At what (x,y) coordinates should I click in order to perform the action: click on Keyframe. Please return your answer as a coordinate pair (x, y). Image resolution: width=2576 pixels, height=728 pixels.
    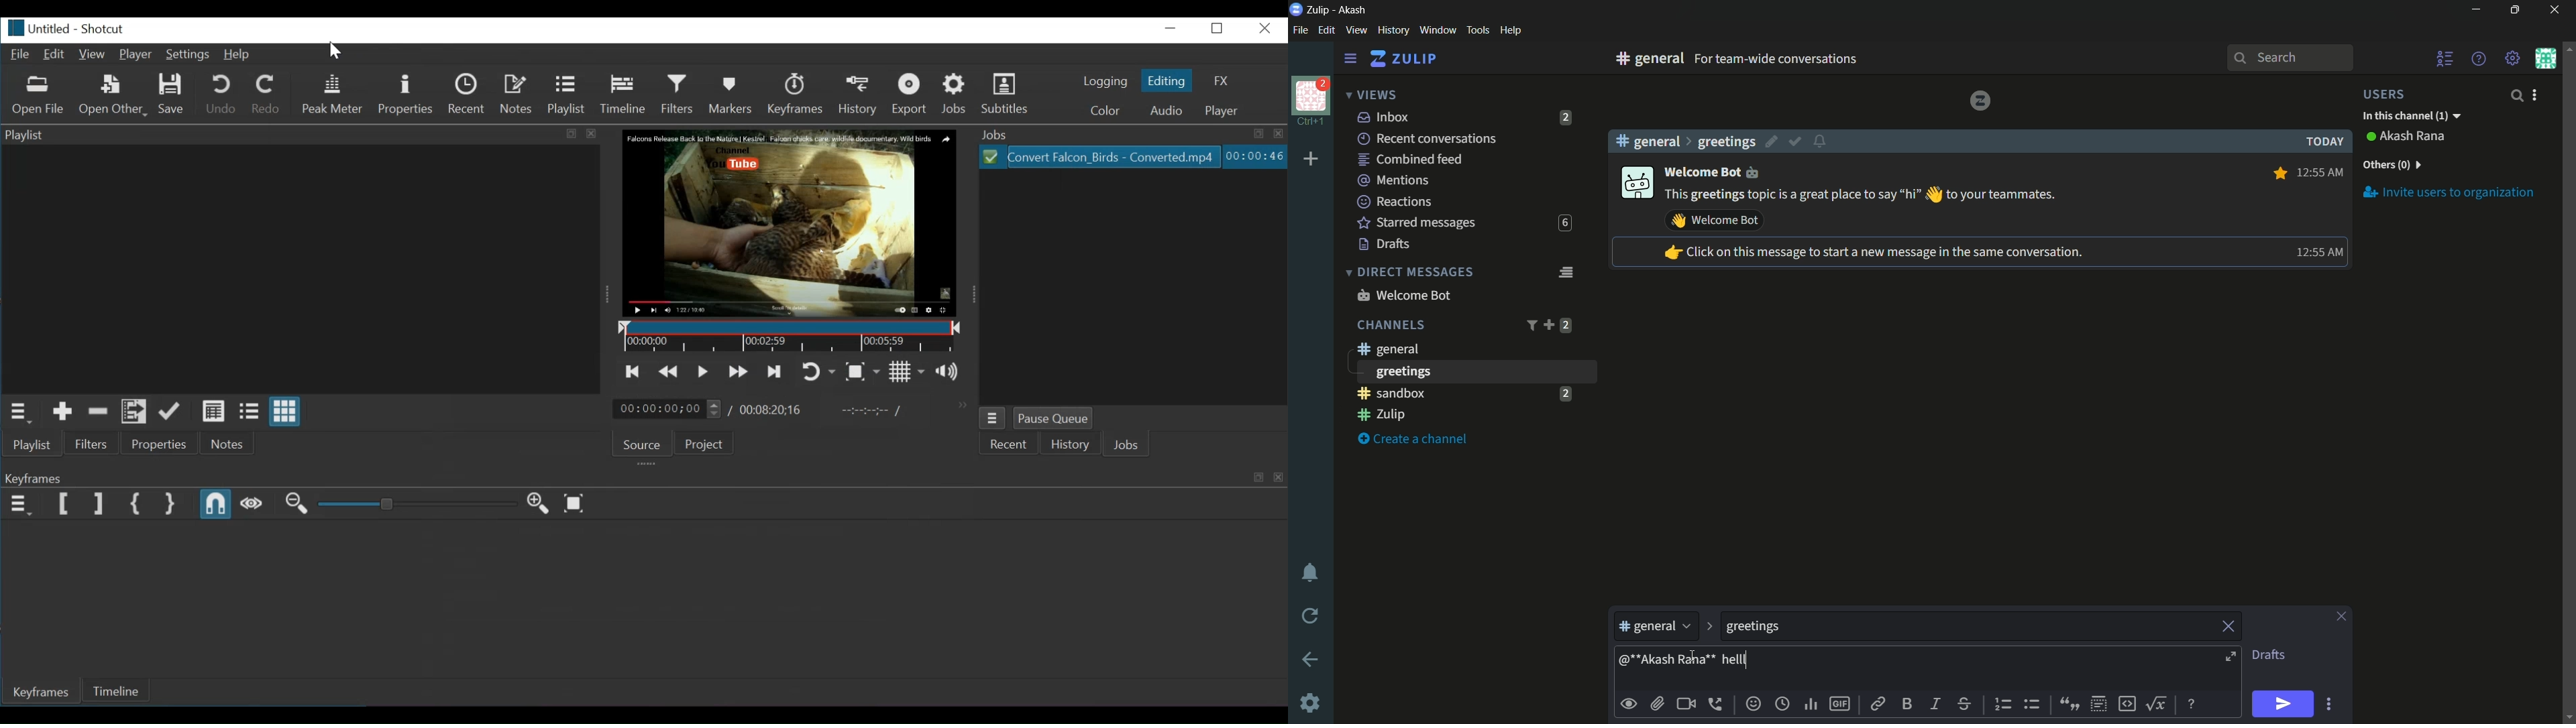
    Looking at the image, I should click on (641, 478).